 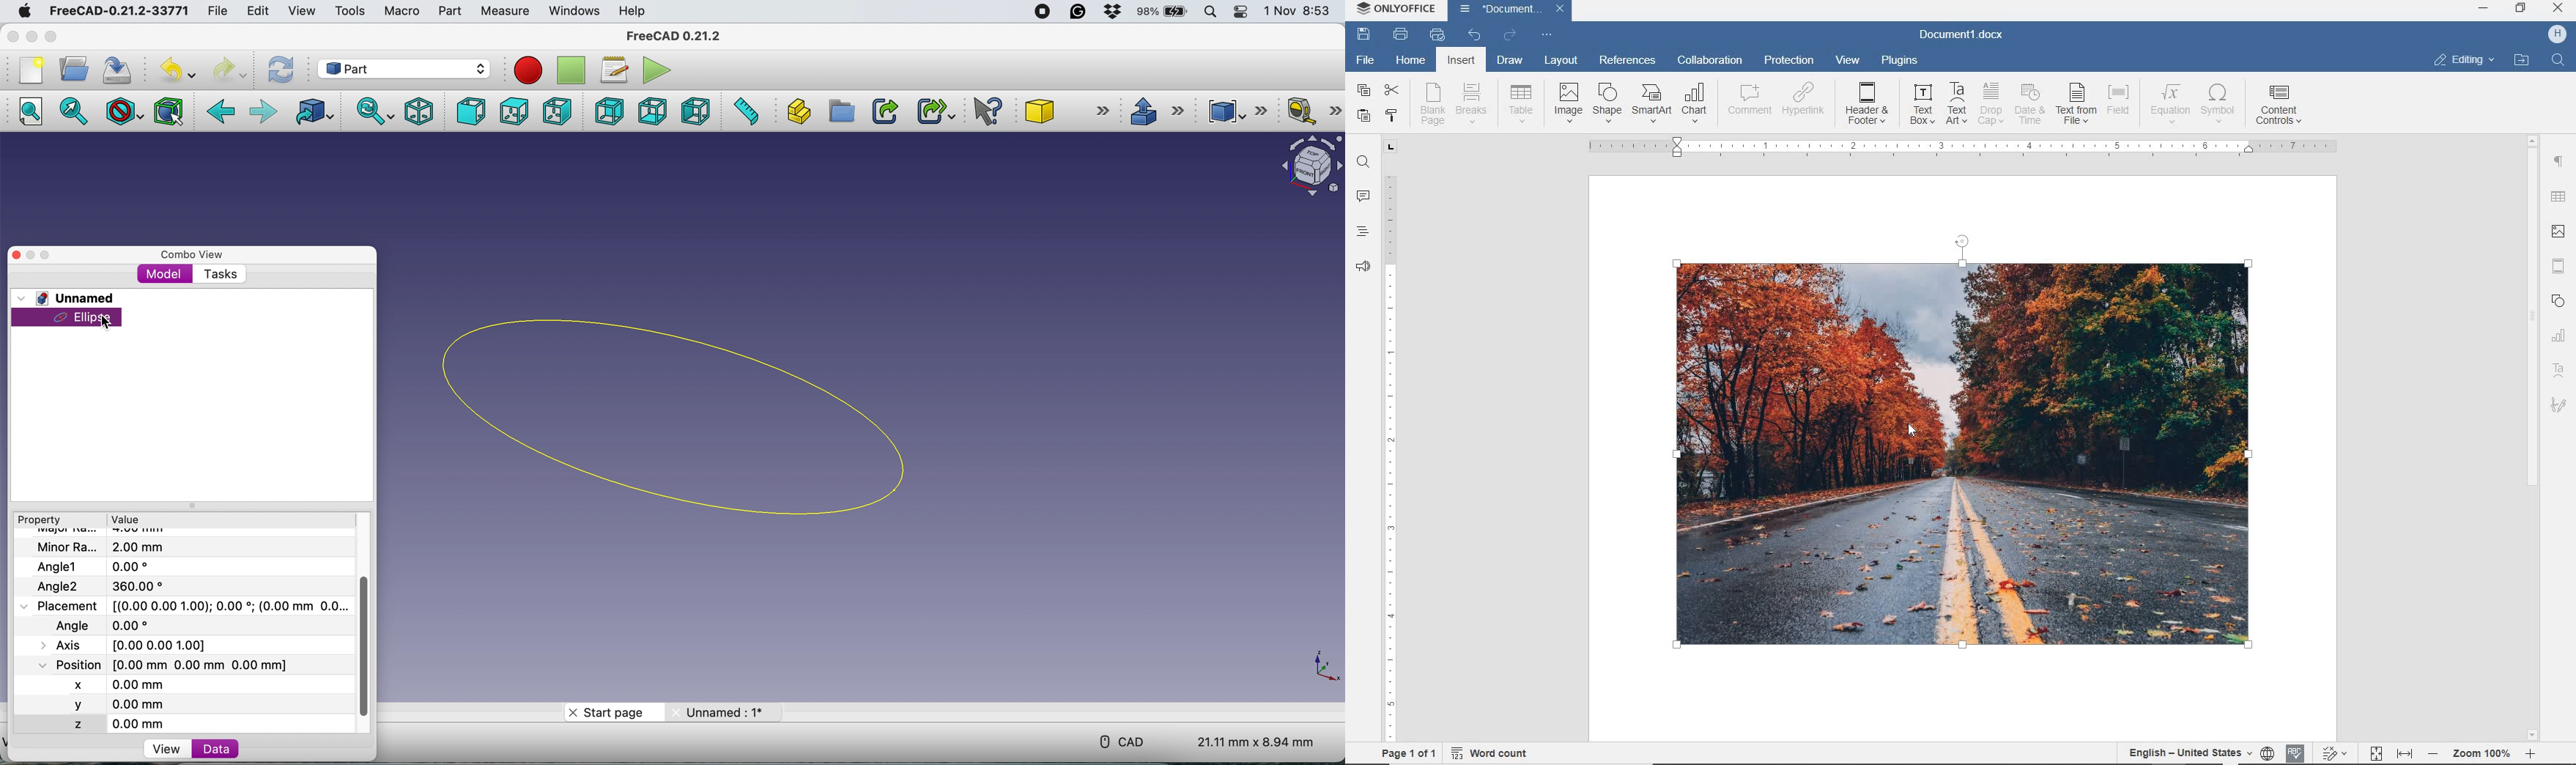 What do you see at coordinates (1651, 104) in the screenshot?
I see `SmartArt` at bounding box center [1651, 104].